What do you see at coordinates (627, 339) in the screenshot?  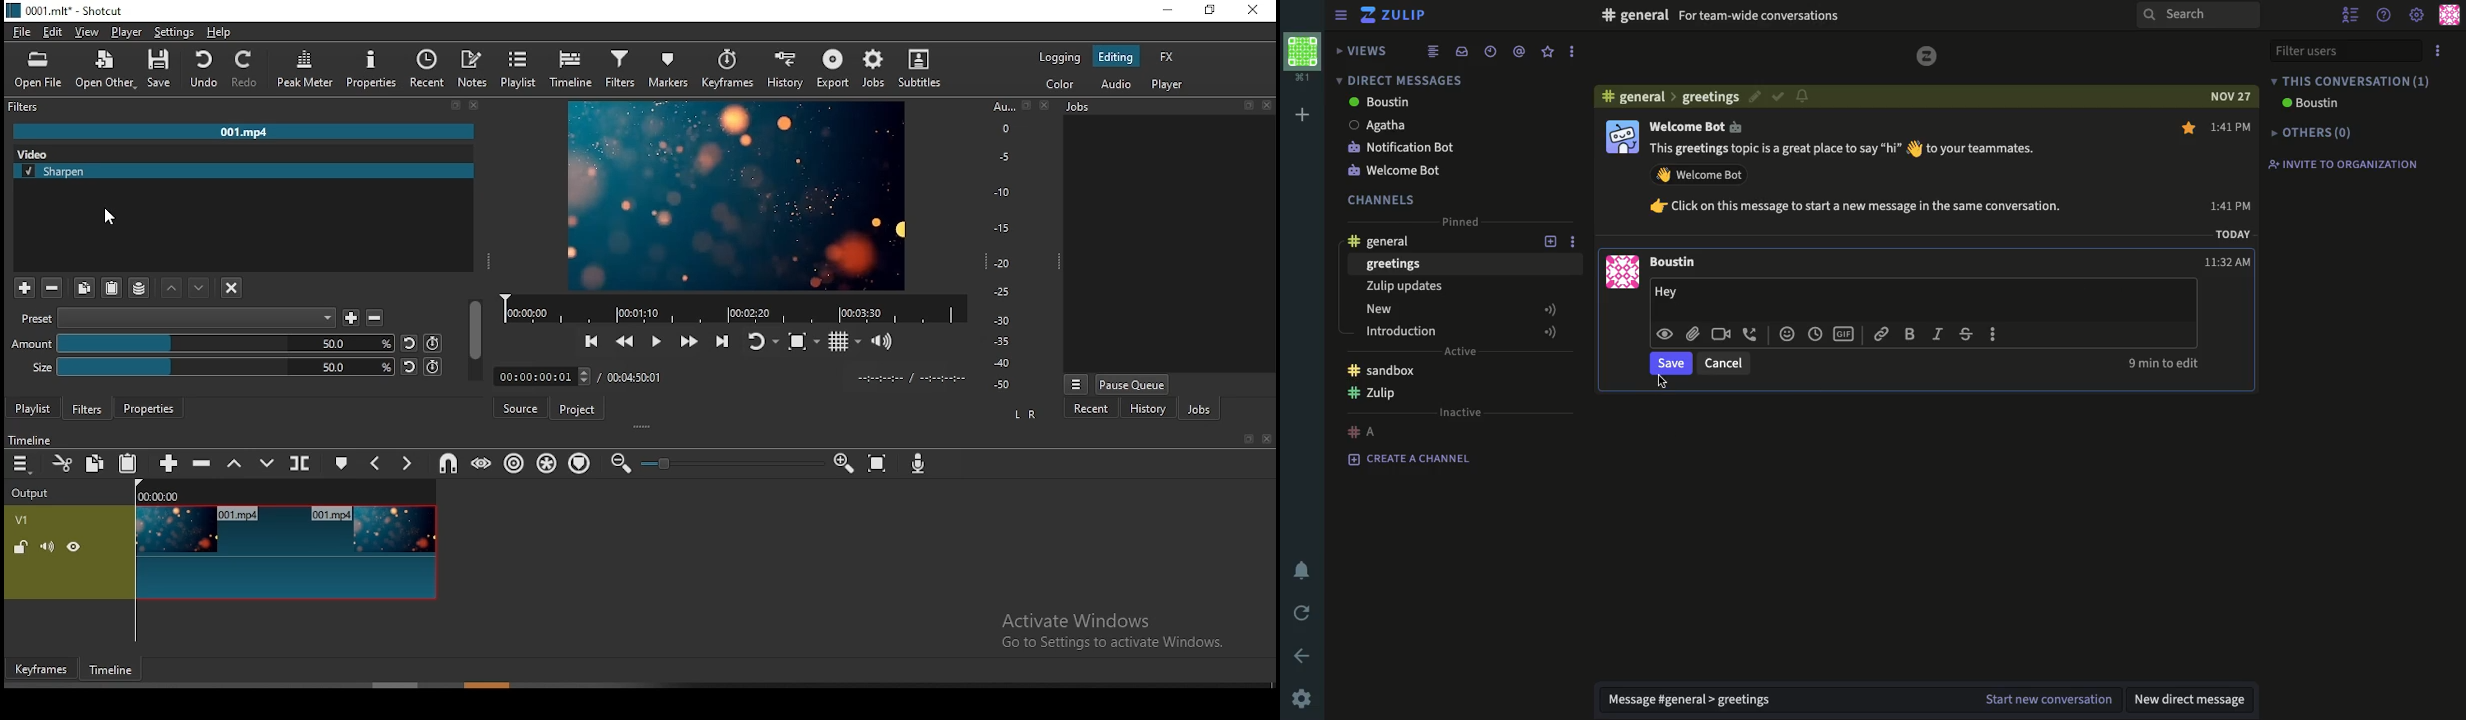 I see `play quickly backward` at bounding box center [627, 339].